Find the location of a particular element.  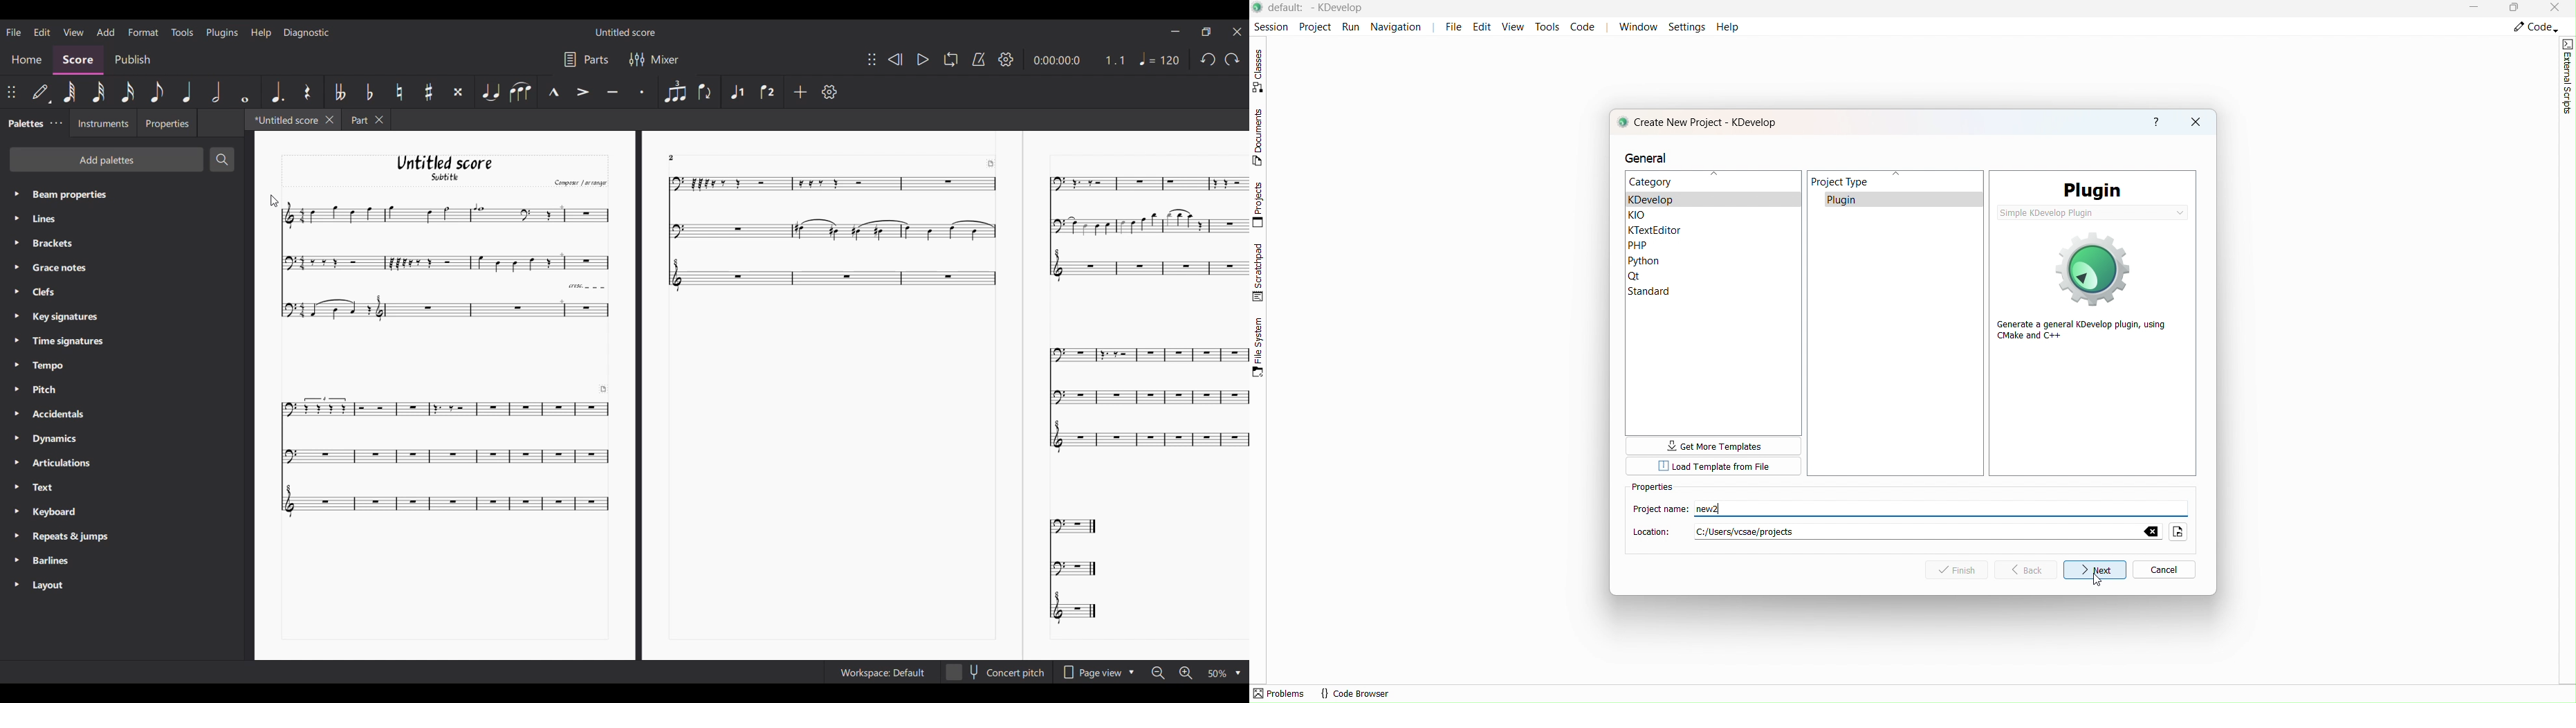

Zoom out is located at coordinates (1158, 674).